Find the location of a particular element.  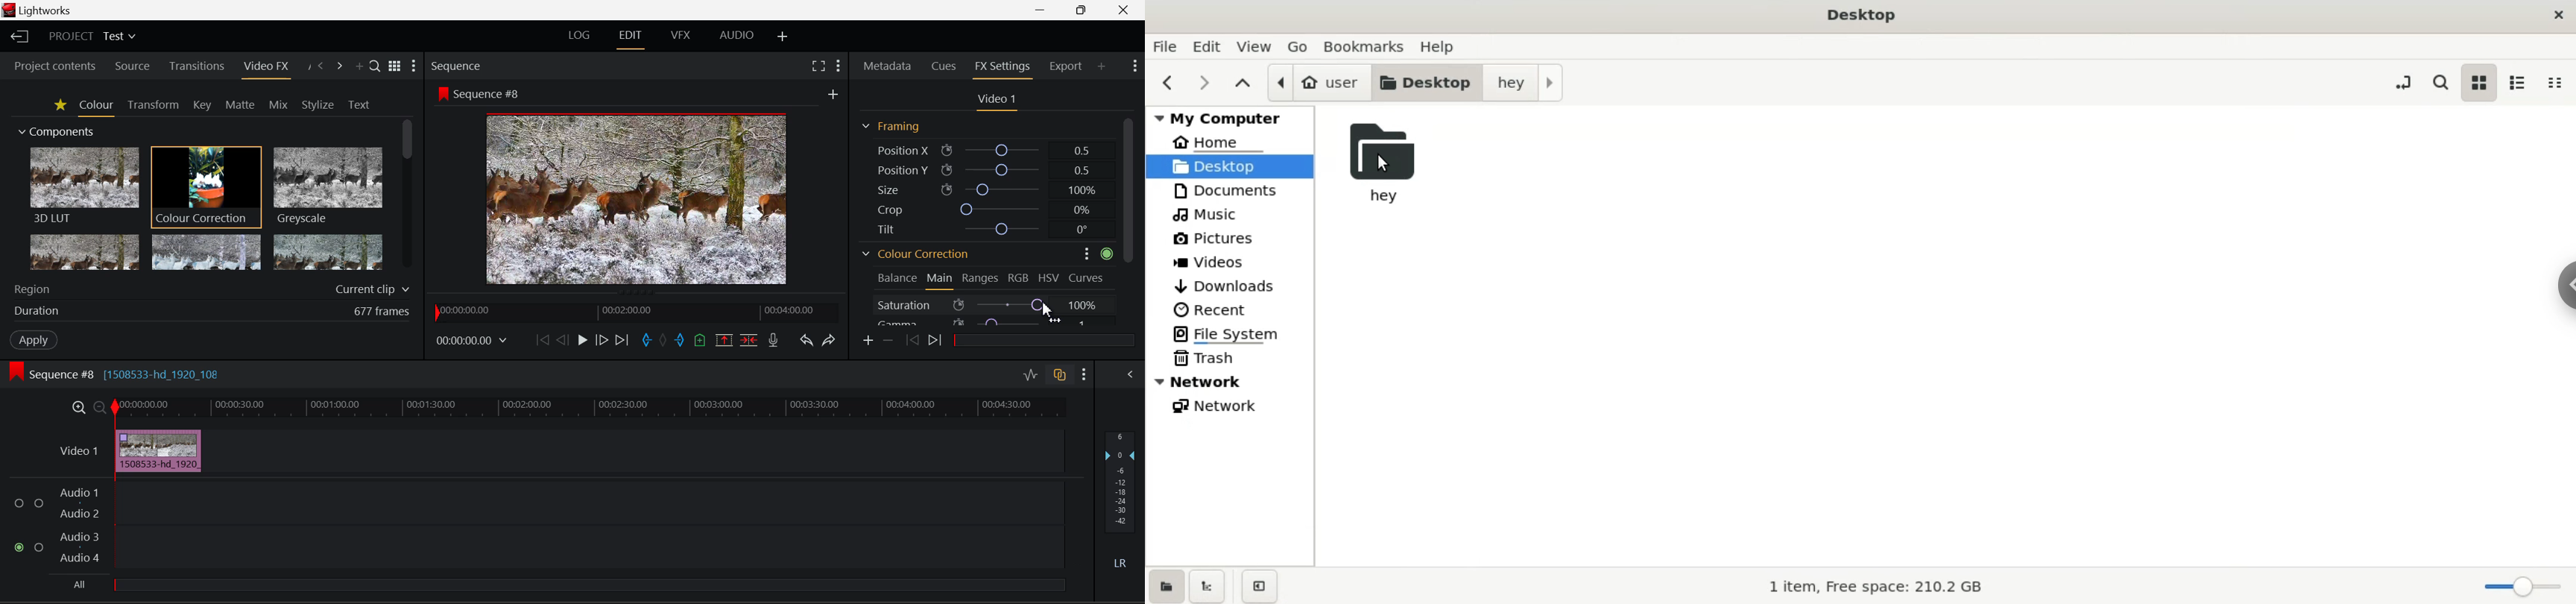

FX Settings Open is located at coordinates (1002, 67).